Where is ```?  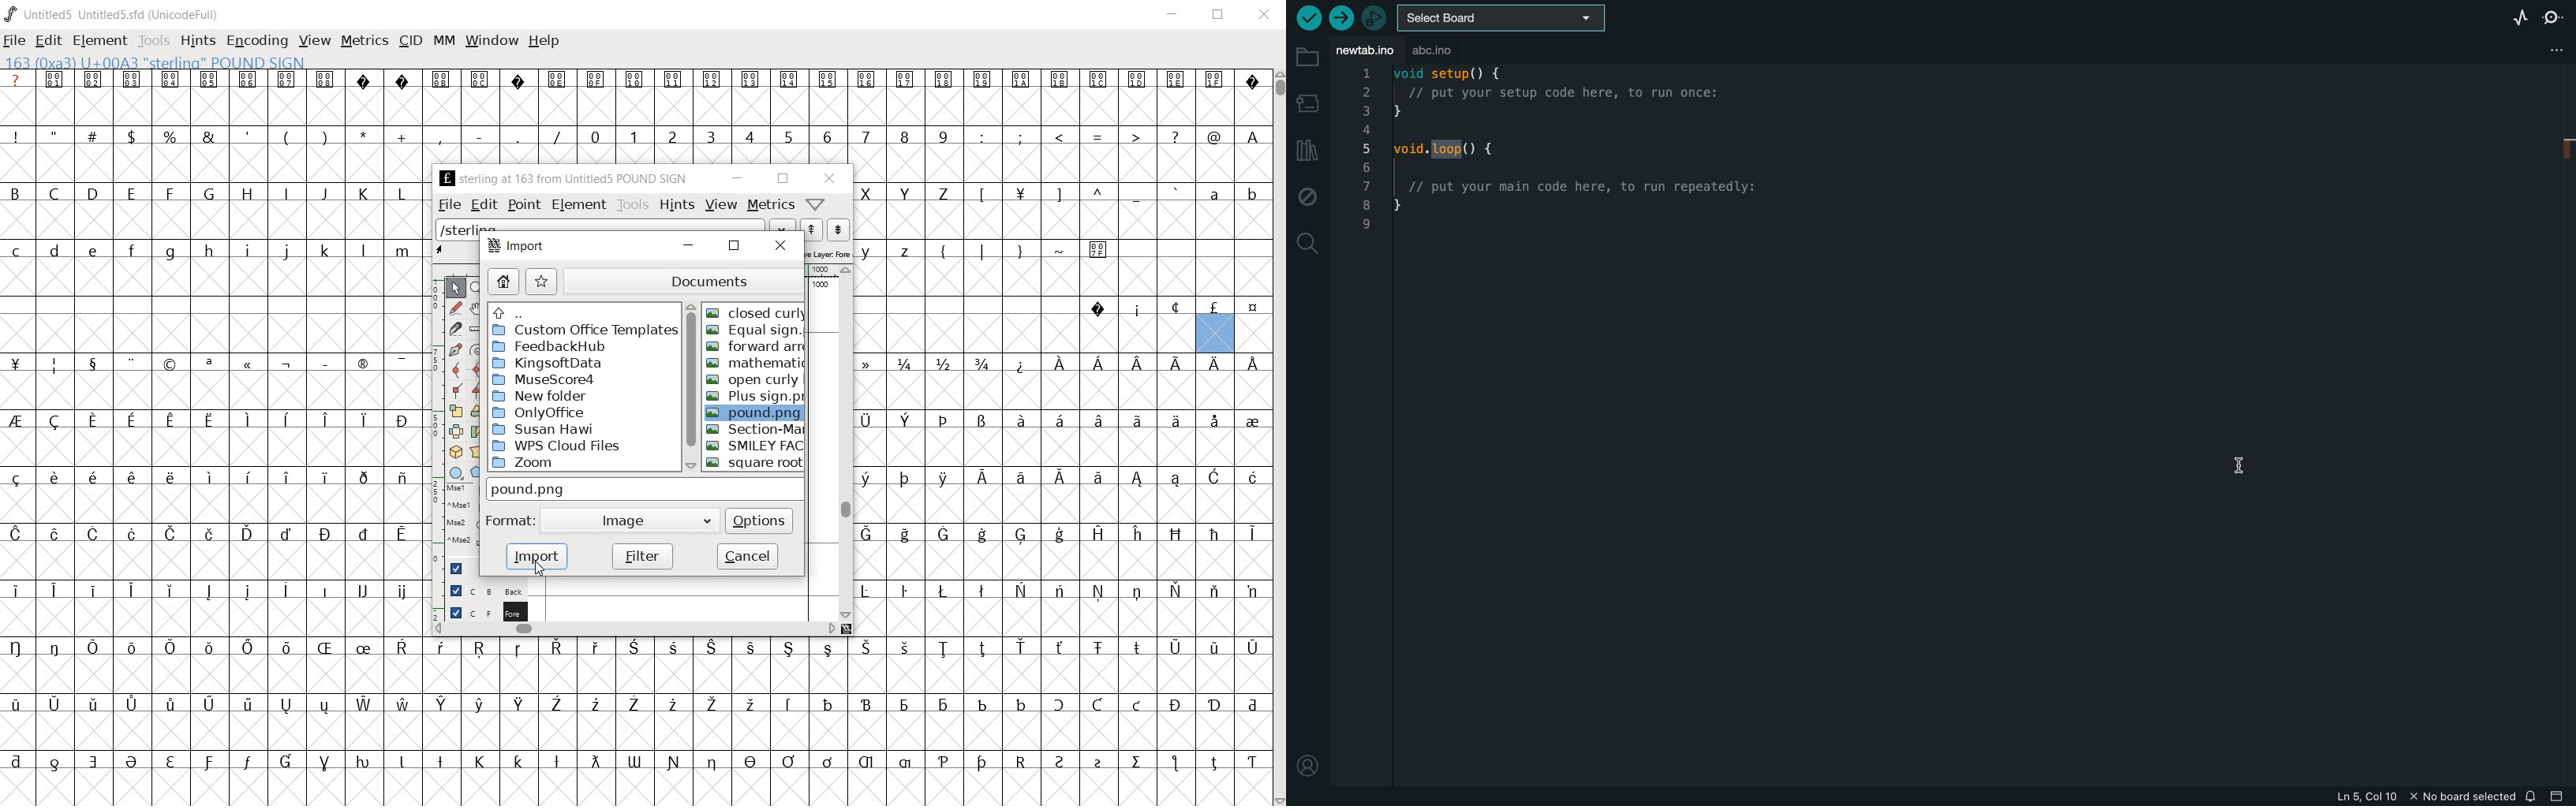 ` is located at coordinates (1174, 193).